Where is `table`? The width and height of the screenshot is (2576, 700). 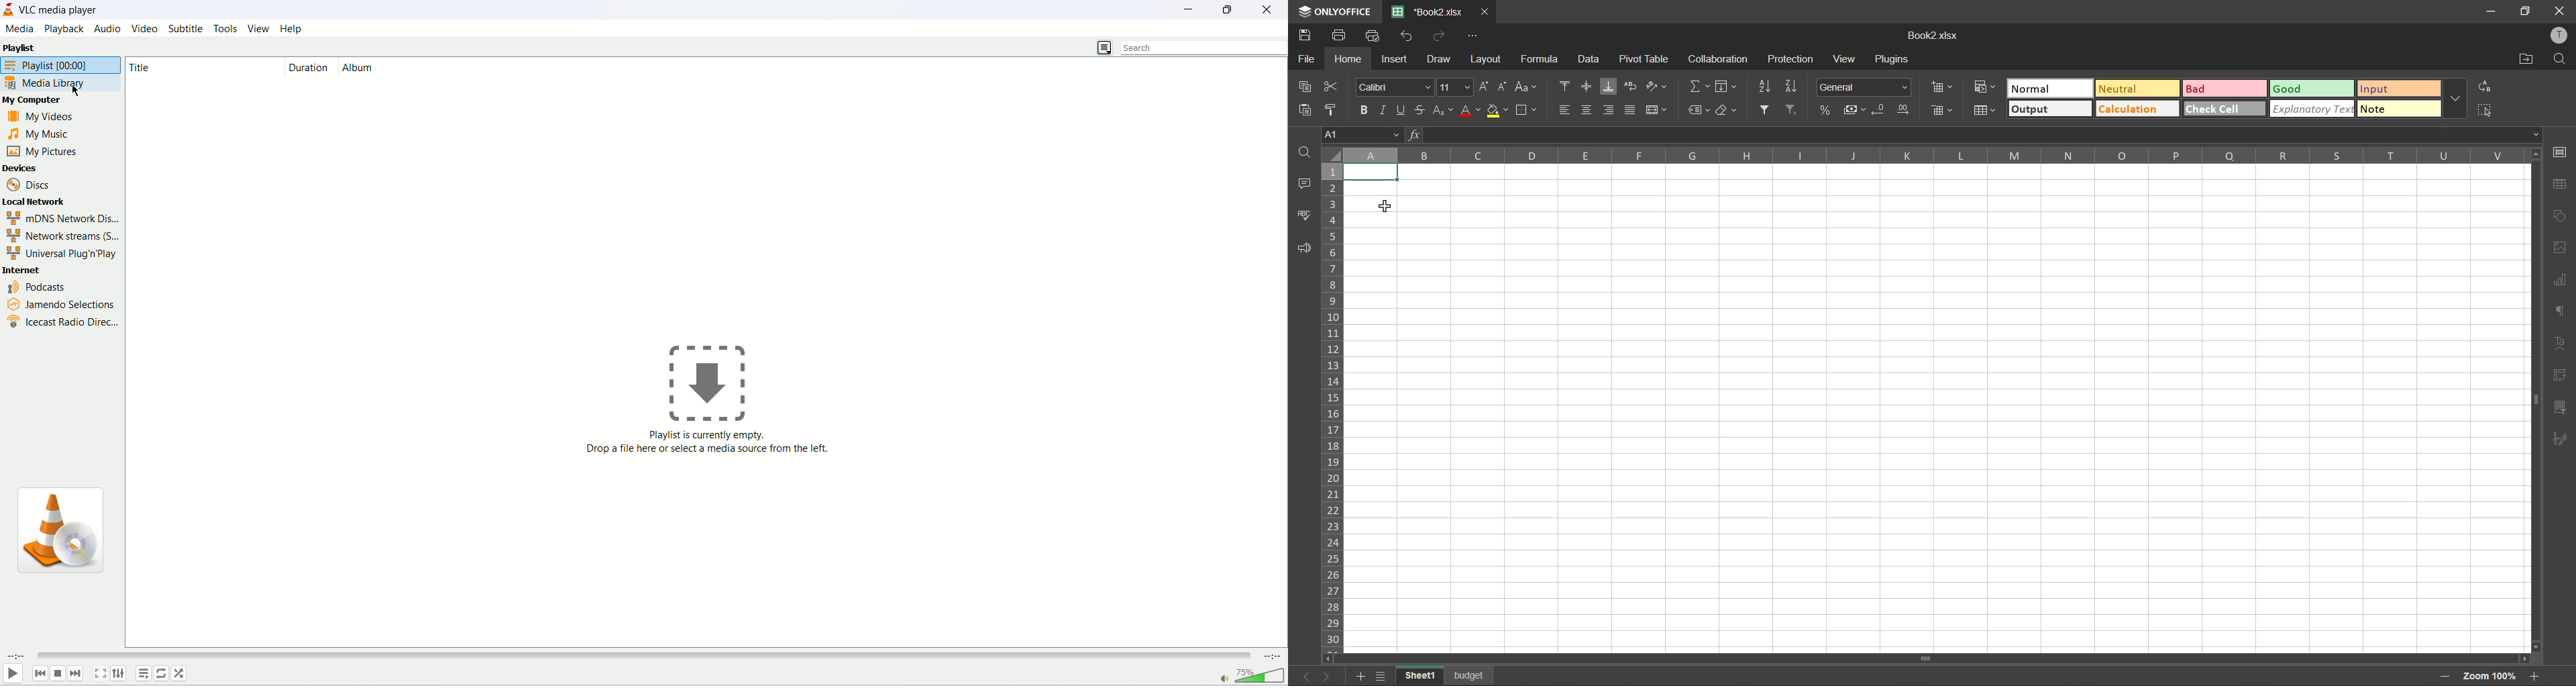
table is located at coordinates (2561, 185).